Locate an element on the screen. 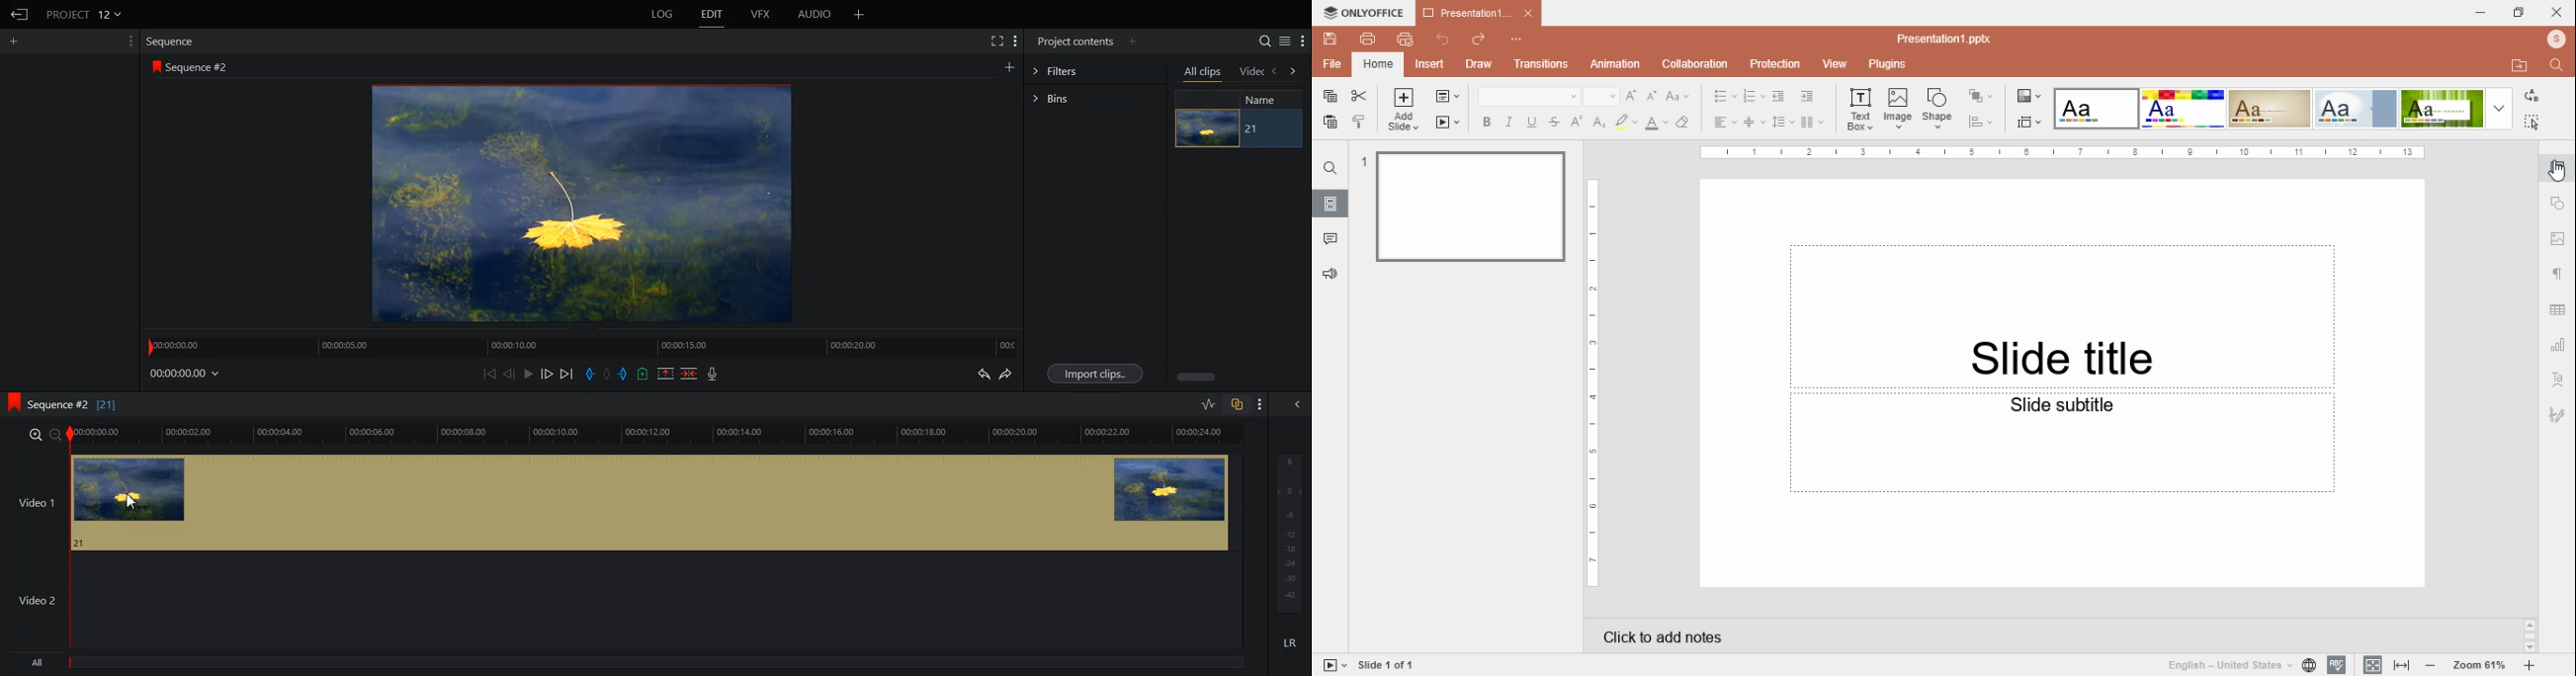 This screenshot has height=700, width=2576. Nudge One frame Back is located at coordinates (509, 374).